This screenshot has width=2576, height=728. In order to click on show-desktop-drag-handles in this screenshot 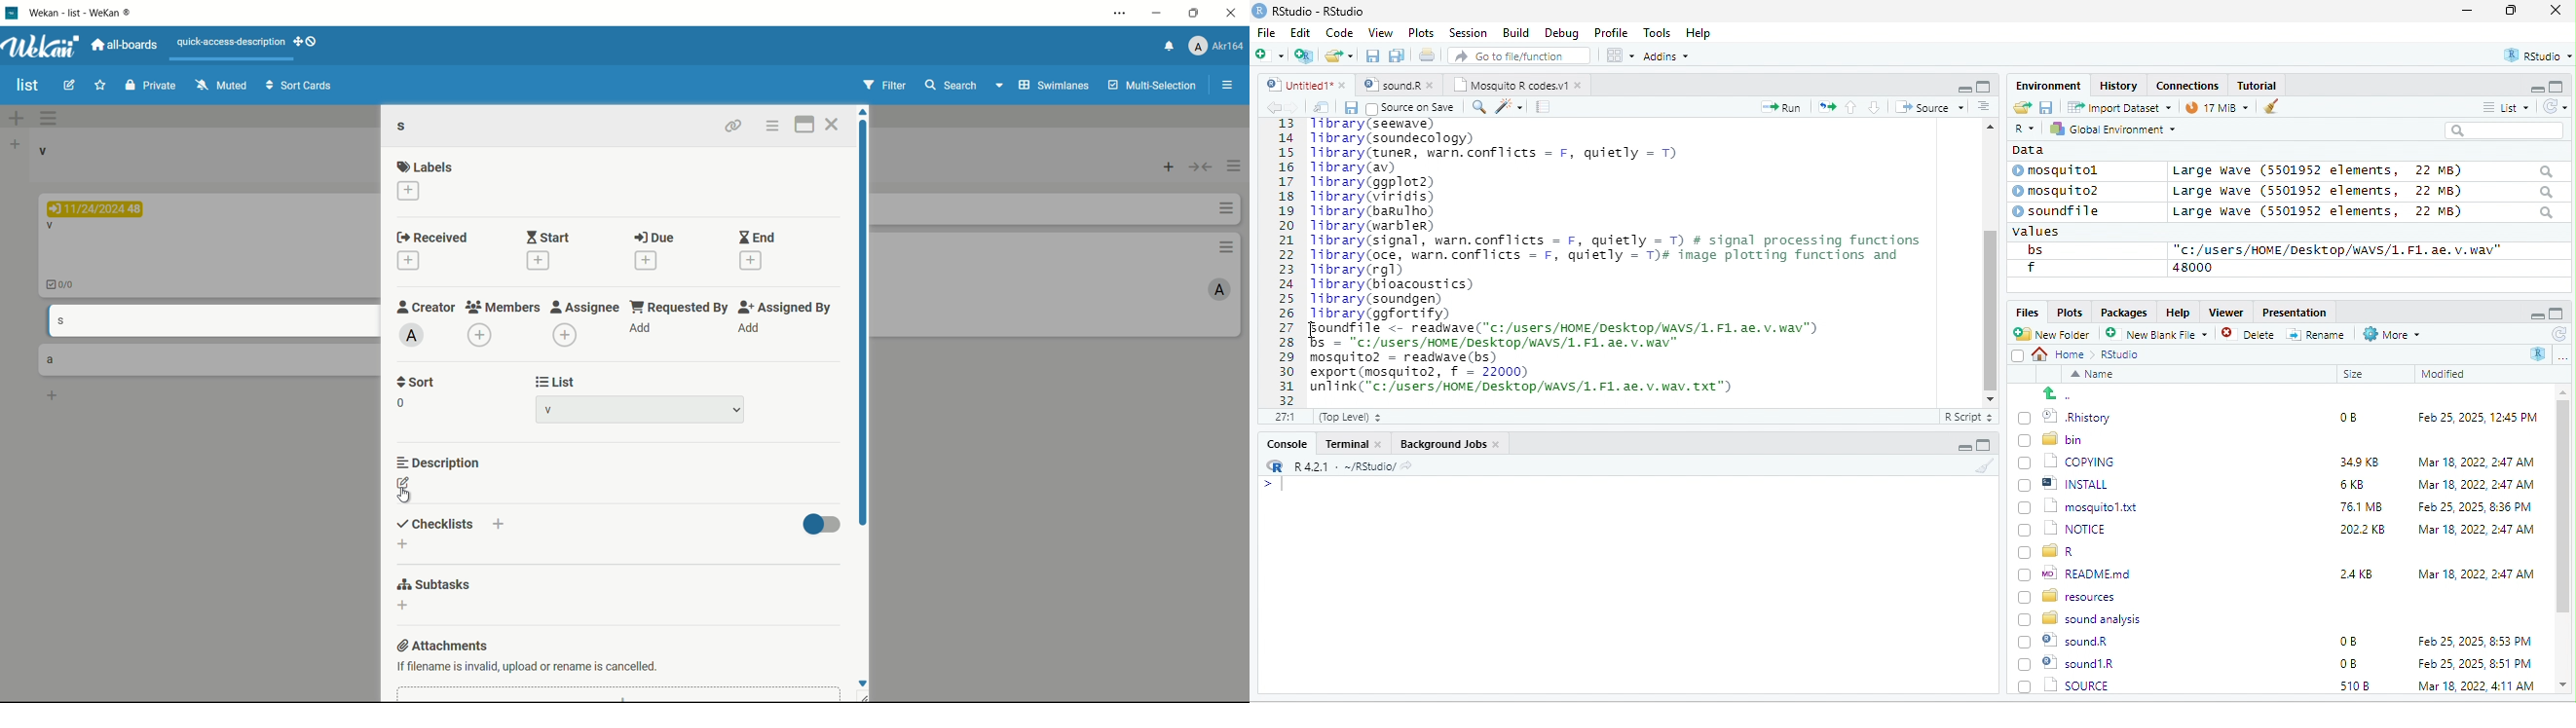, I will do `click(307, 41)`.